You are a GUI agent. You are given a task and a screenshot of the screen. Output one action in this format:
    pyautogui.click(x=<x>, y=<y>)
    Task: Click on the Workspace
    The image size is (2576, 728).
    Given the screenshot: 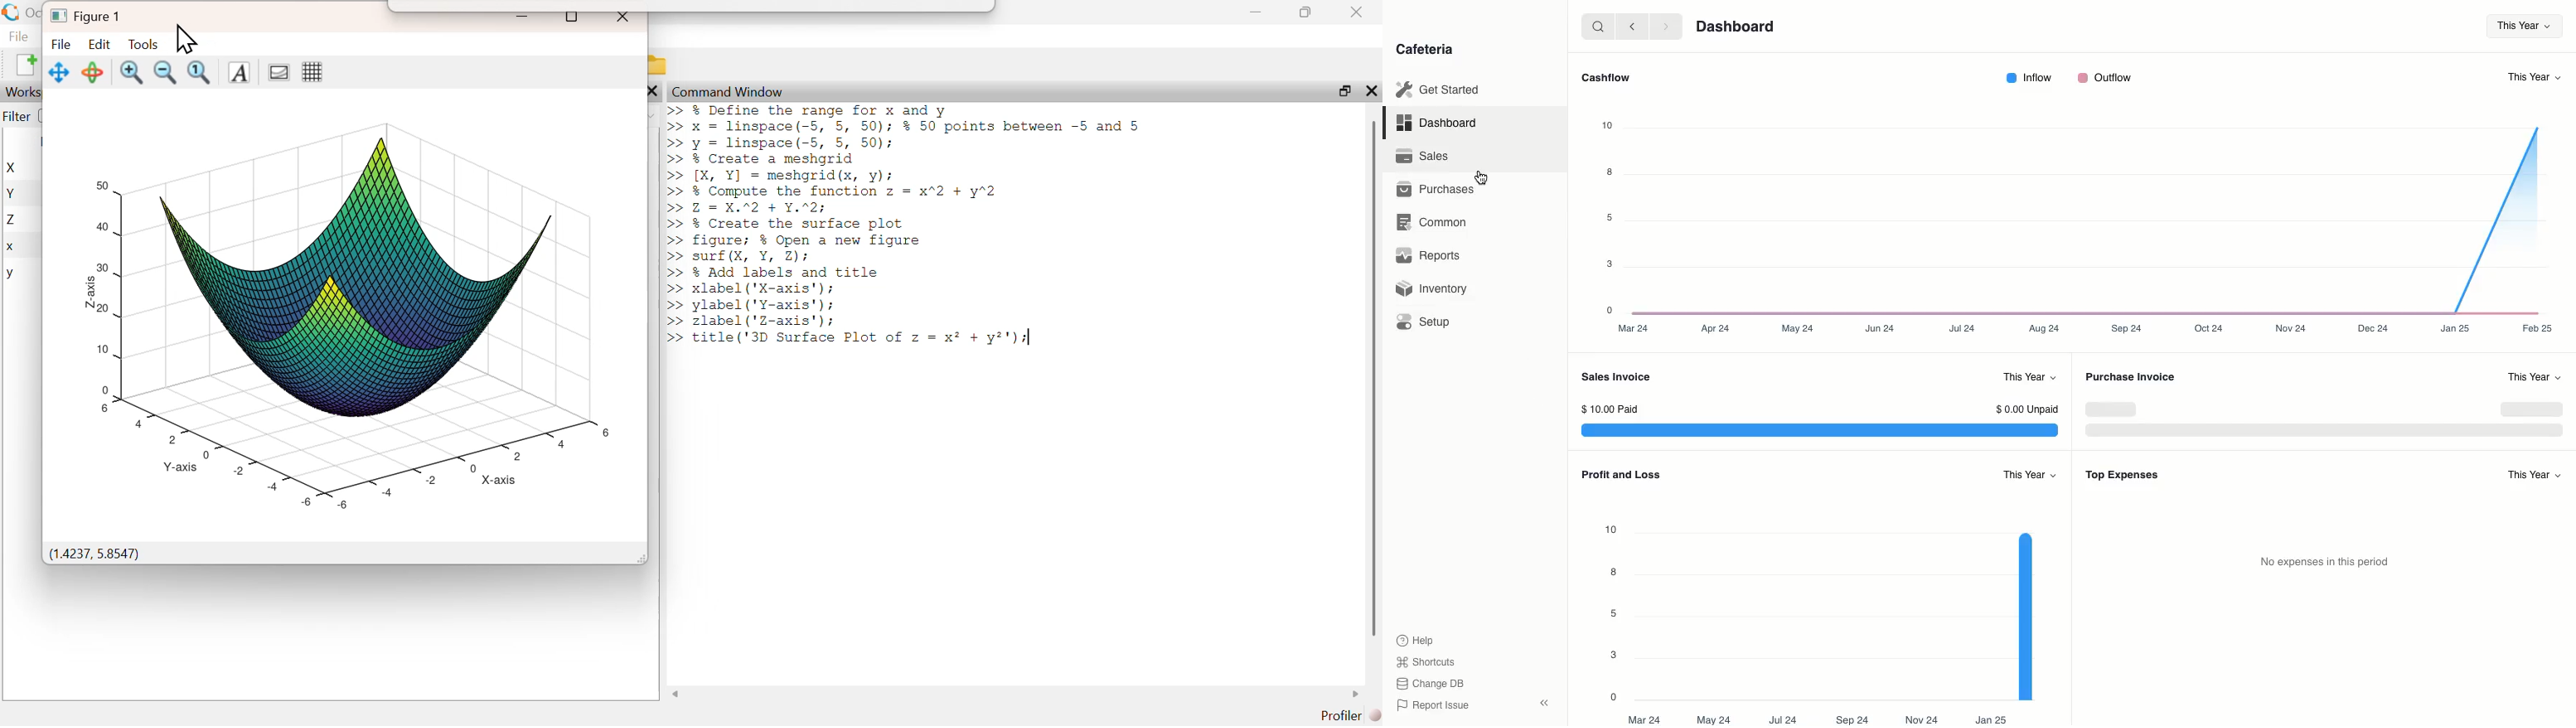 What is the action you would take?
    pyautogui.click(x=23, y=92)
    